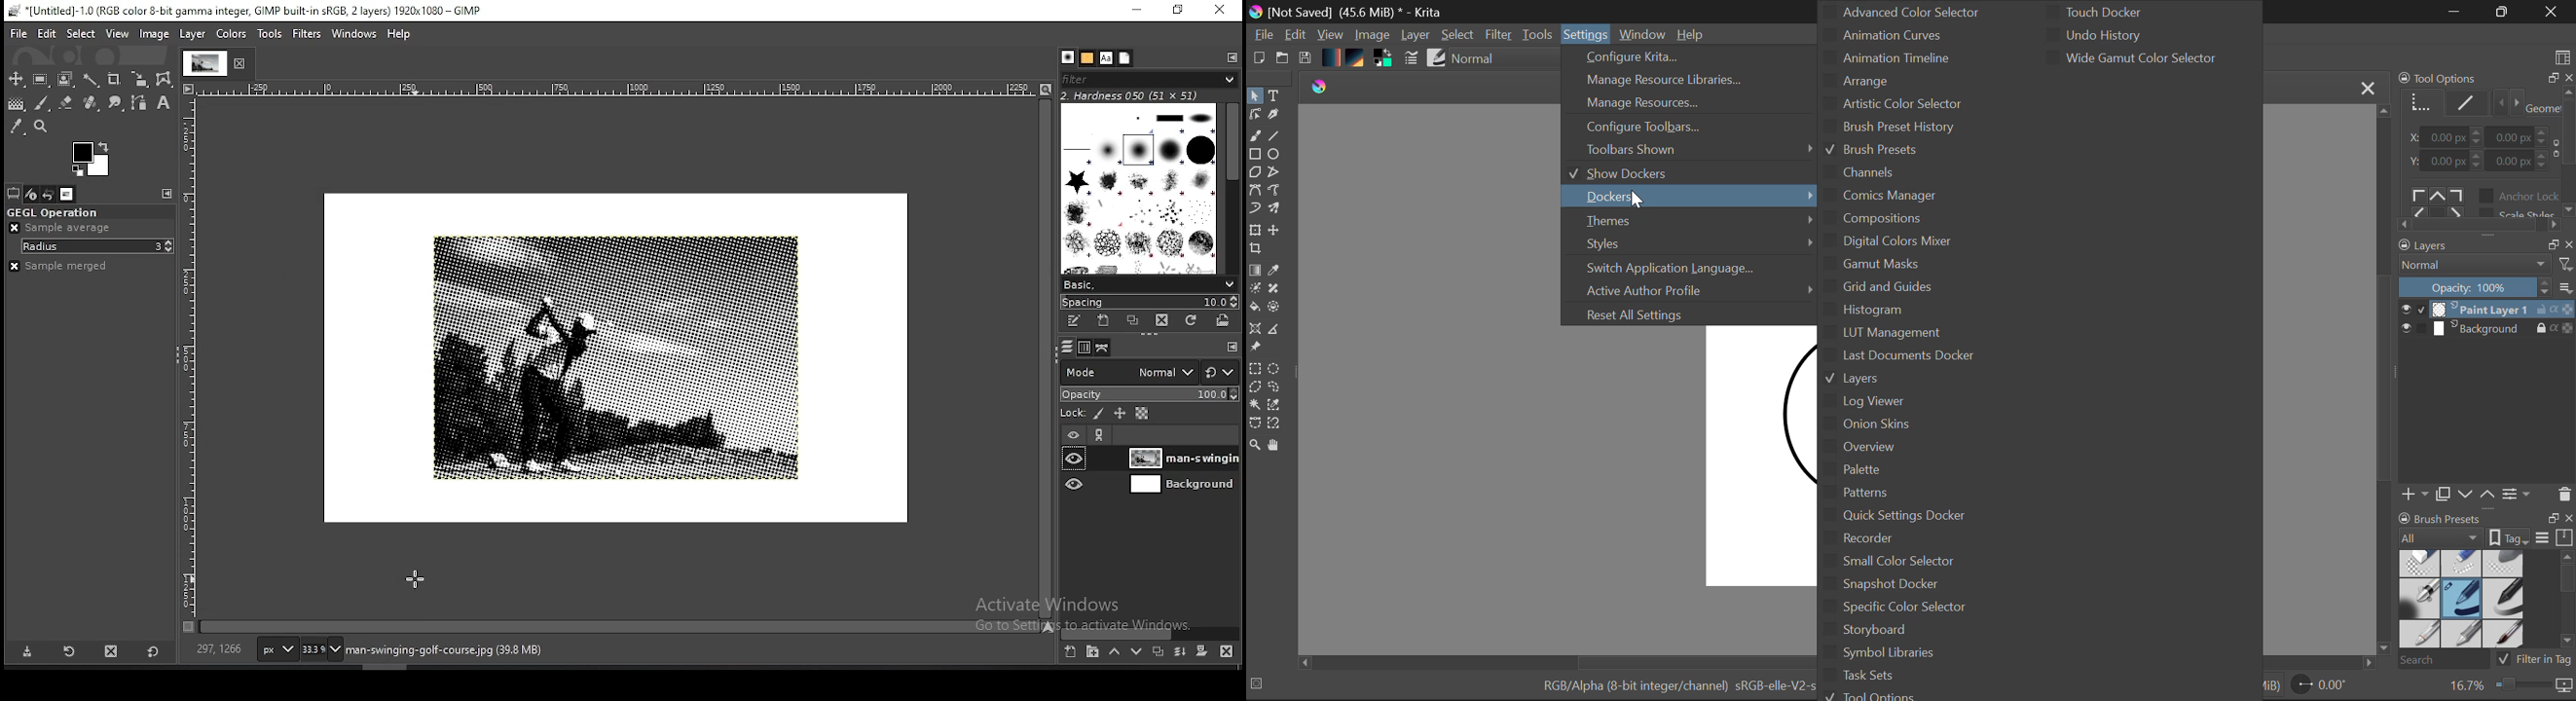 This screenshot has width=2576, height=728. Describe the element at coordinates (1104, 321) in the screenshot. I see `create a new brush` at that location.